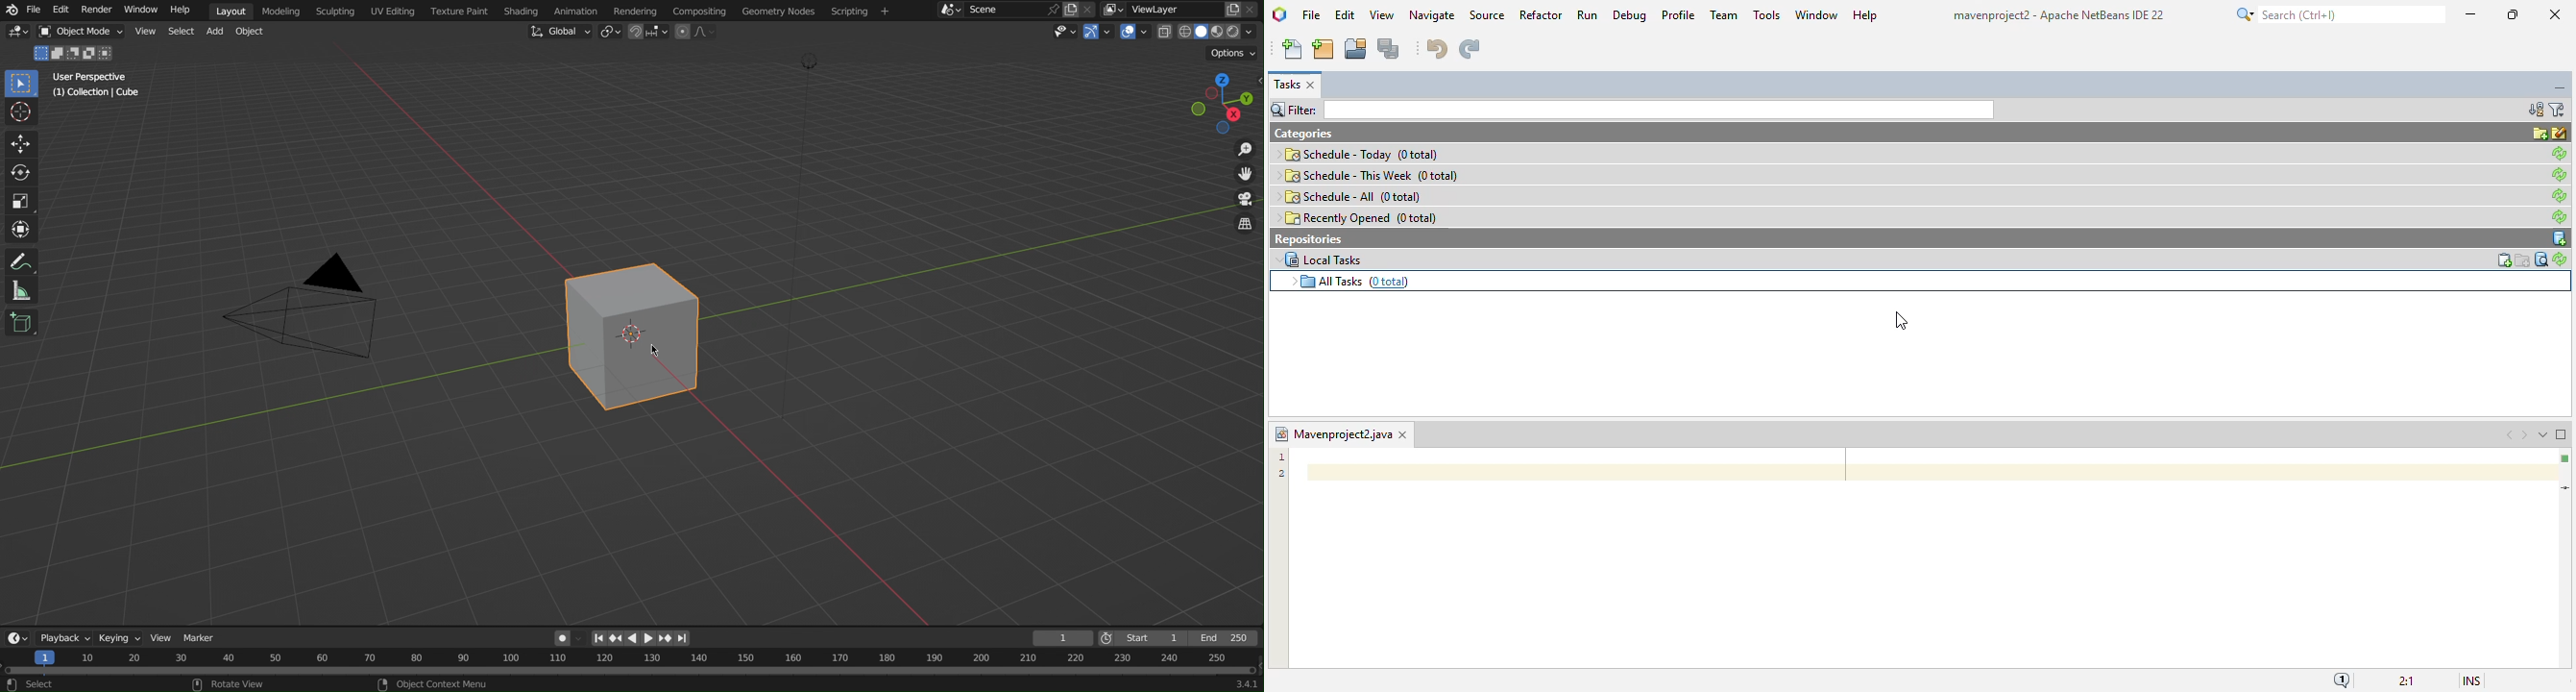  I want to click on cursor, so click(658, 351).